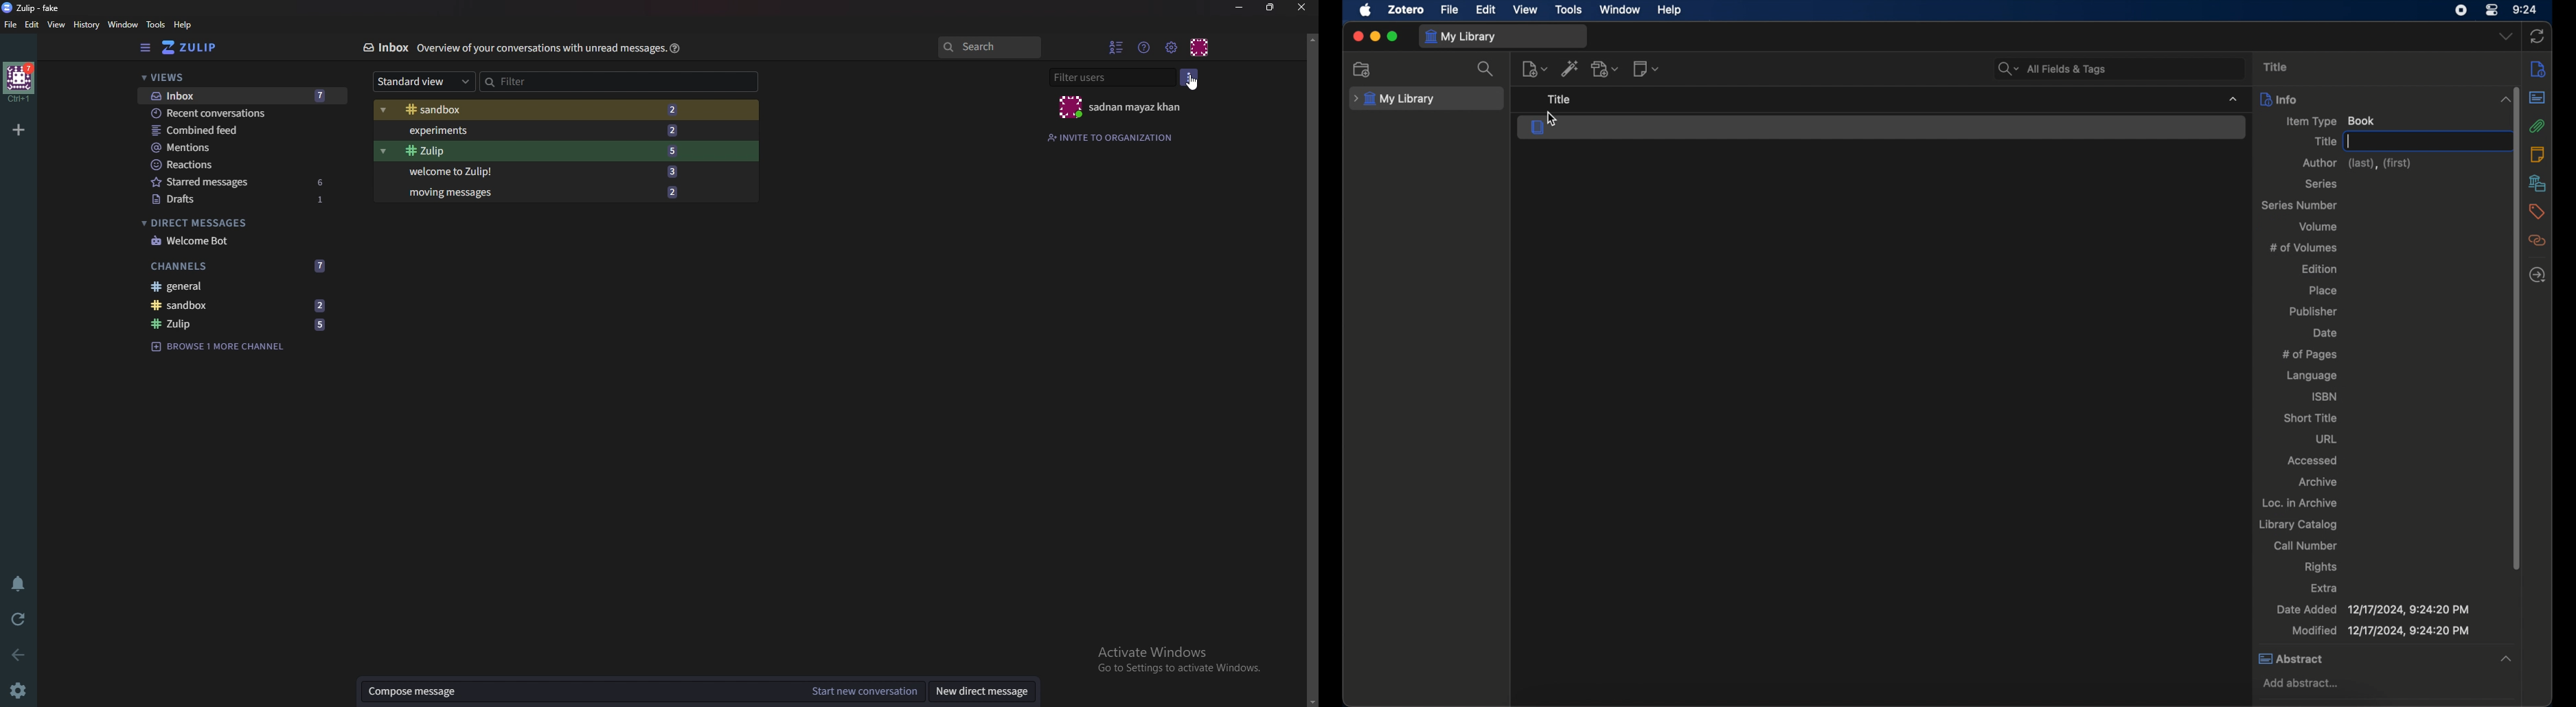 This screenshot has height=728, width=2576. I want to click on accessed, so click(2313, 460).